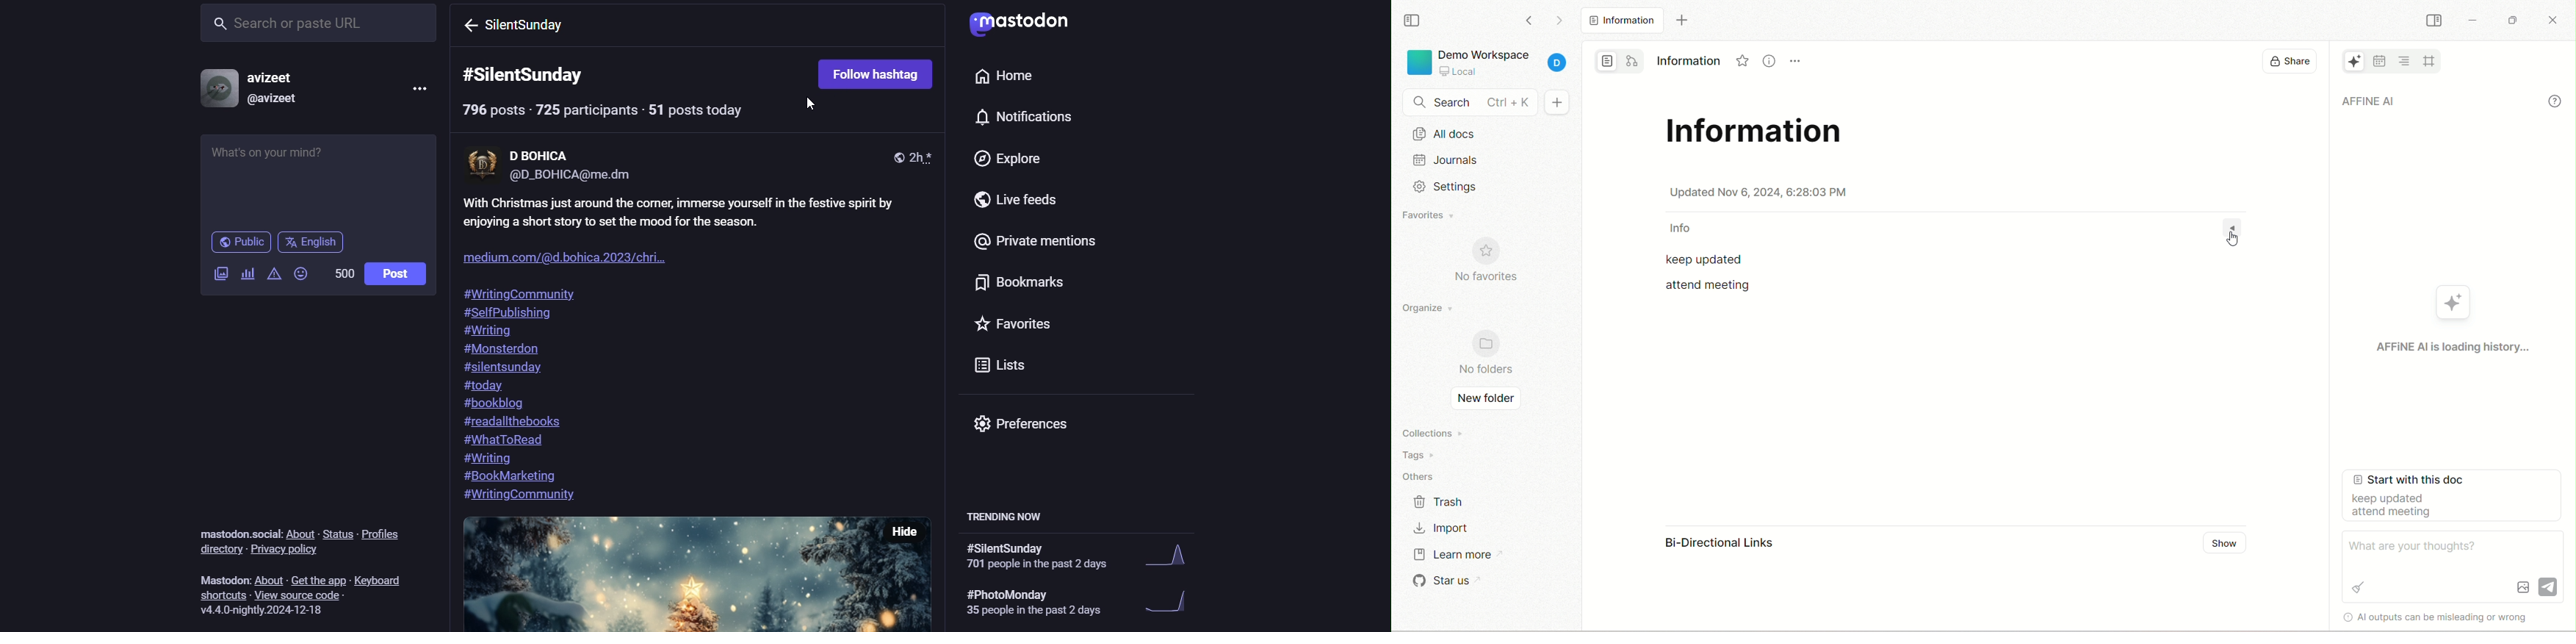 The width and height of the screenshot is (2576, 644). I want to click on add image, so click(219, 276).